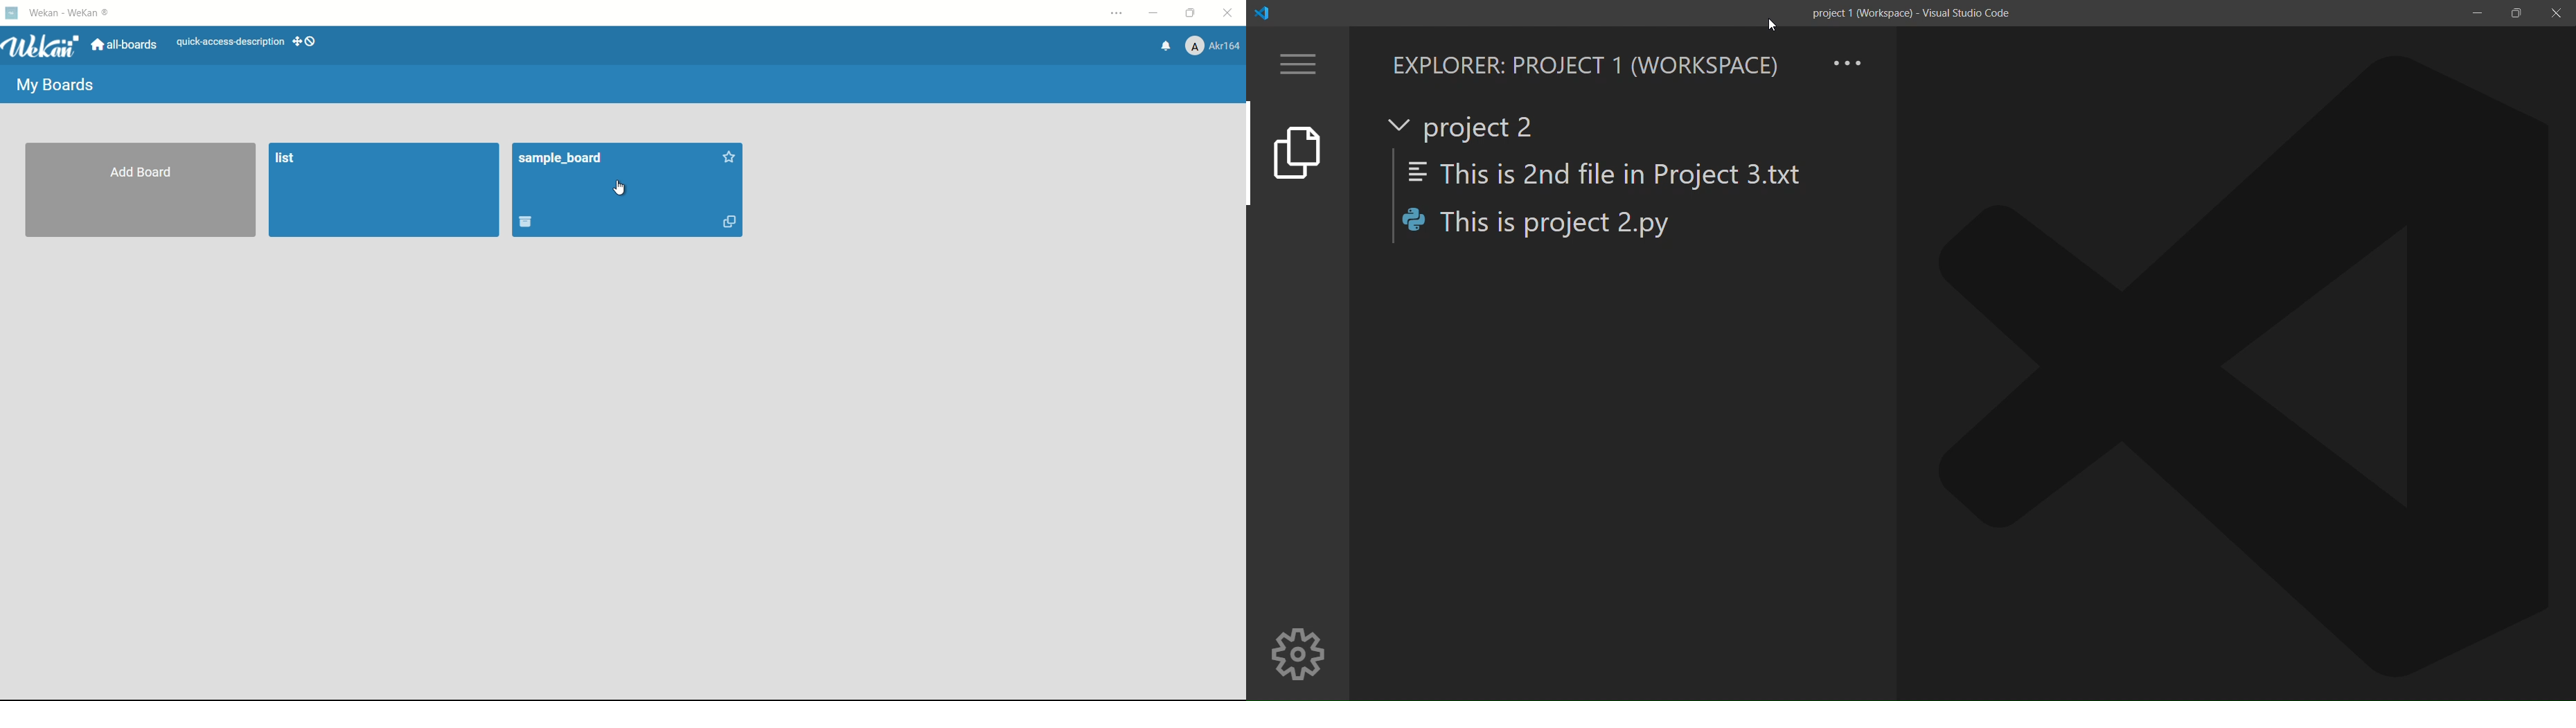 This screenshot has height=728, width=2576. What do you see at coordinates (527, 223) in the screenshot?
I see `move board to archive` at bounding box center [527, 223].